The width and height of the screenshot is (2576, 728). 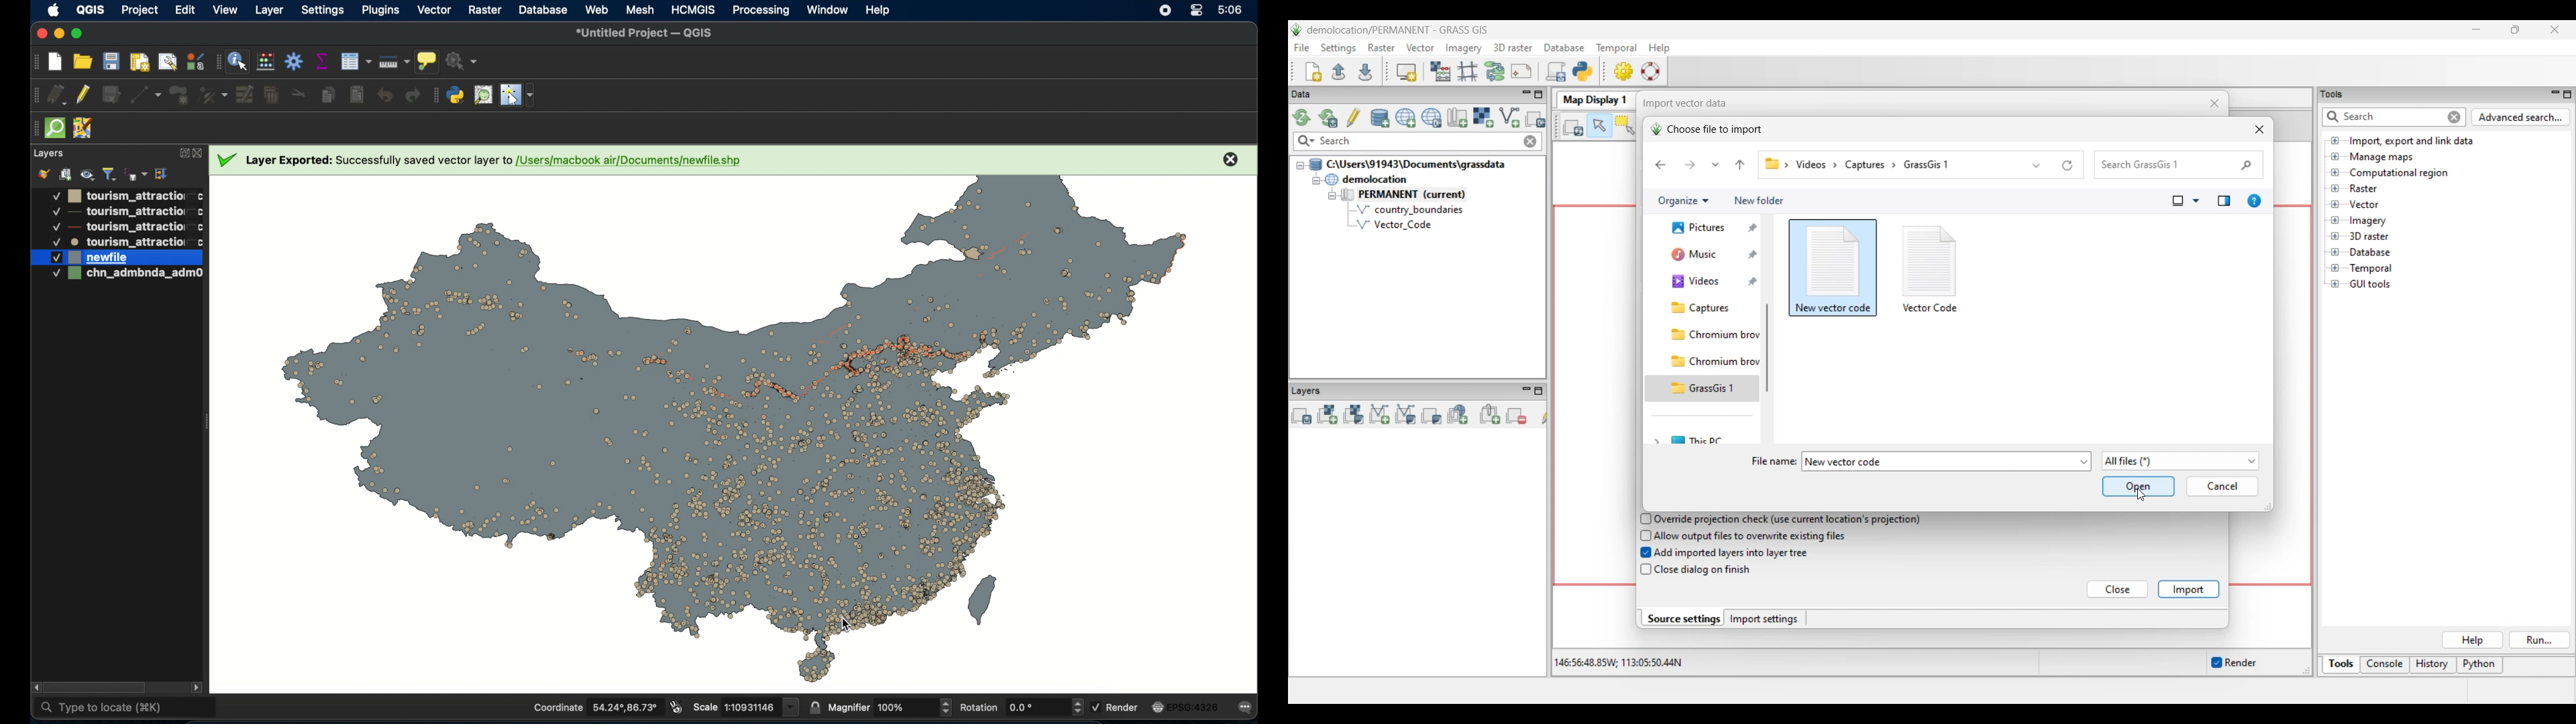 I want to click on cursor, so click(x=845, y=623).